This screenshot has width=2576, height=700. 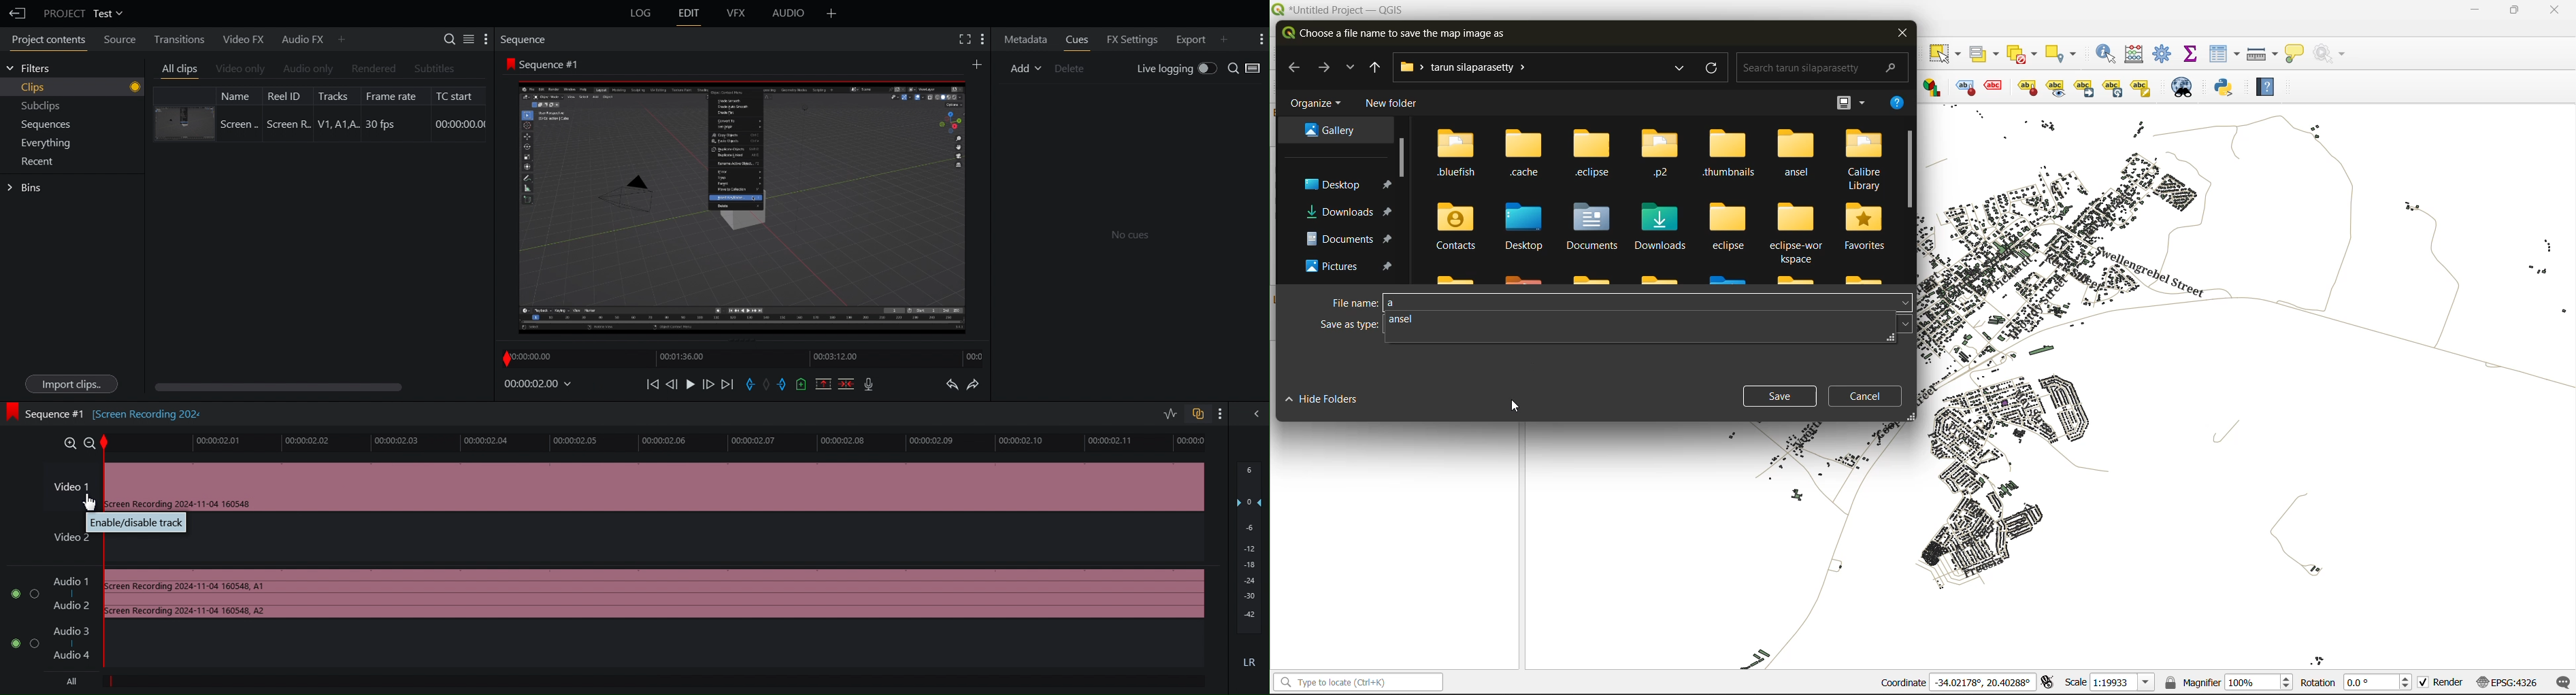 I want to click on Edit, so click(x=689, y=14).